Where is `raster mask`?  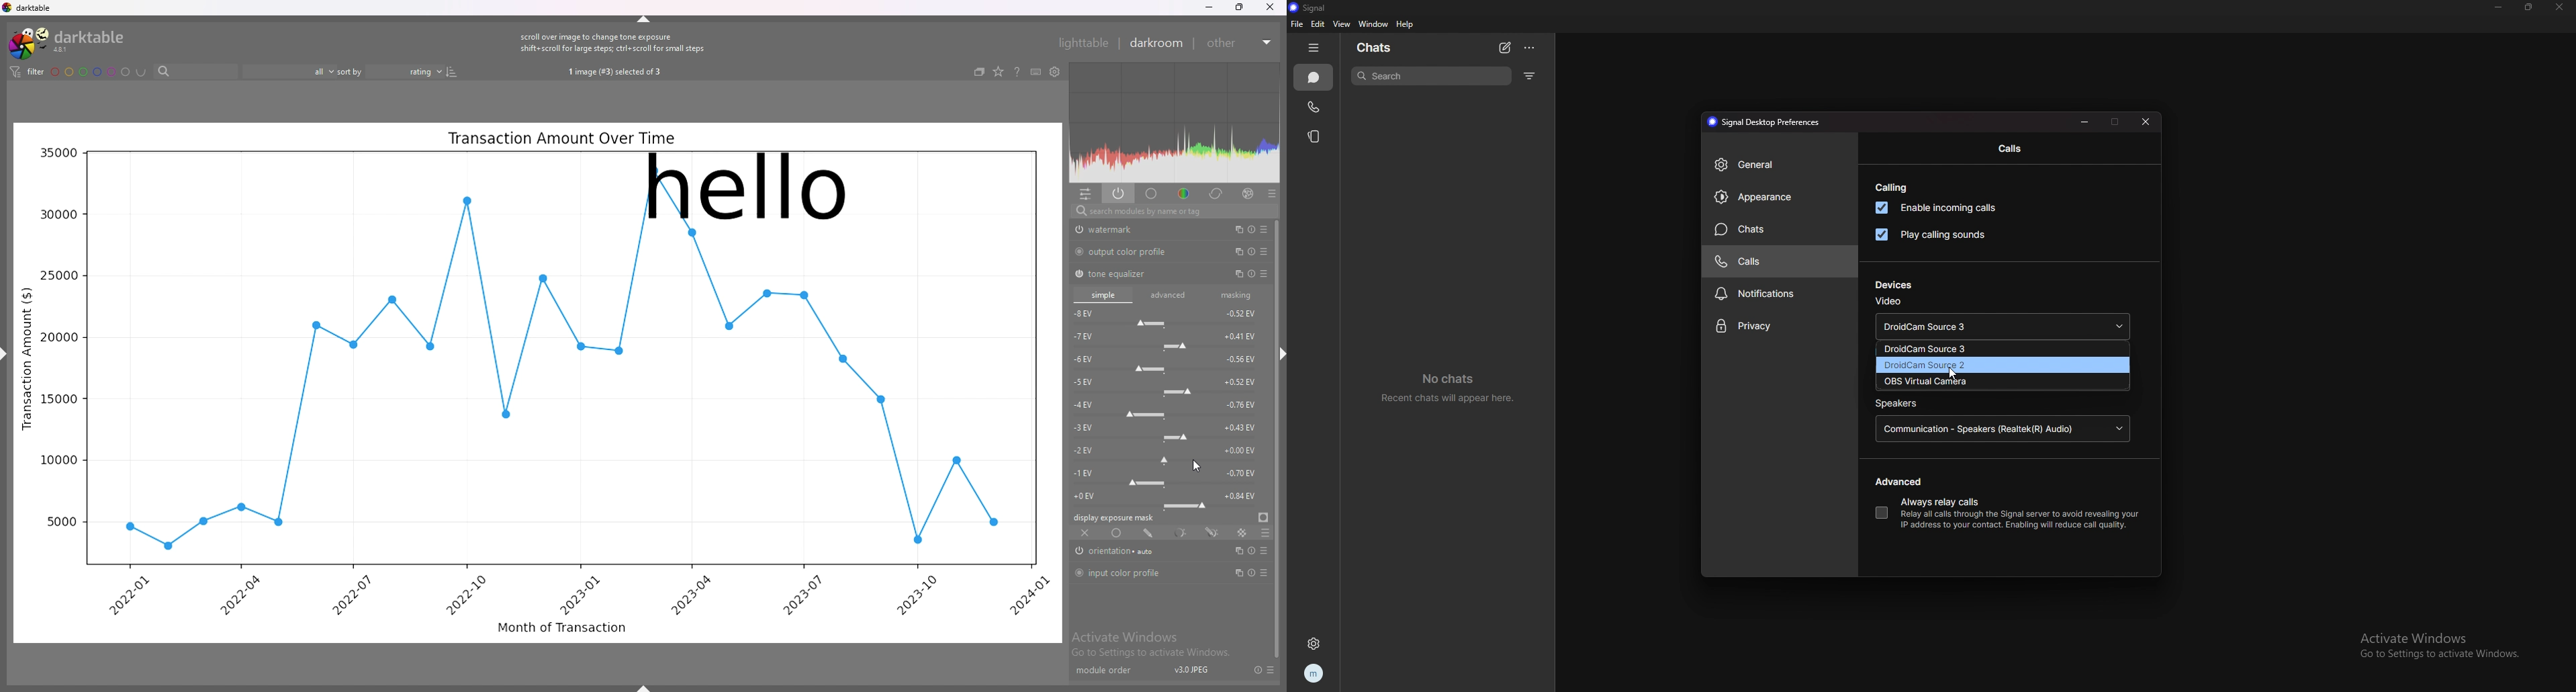 raster mask is located at coordinates (1240, 532).